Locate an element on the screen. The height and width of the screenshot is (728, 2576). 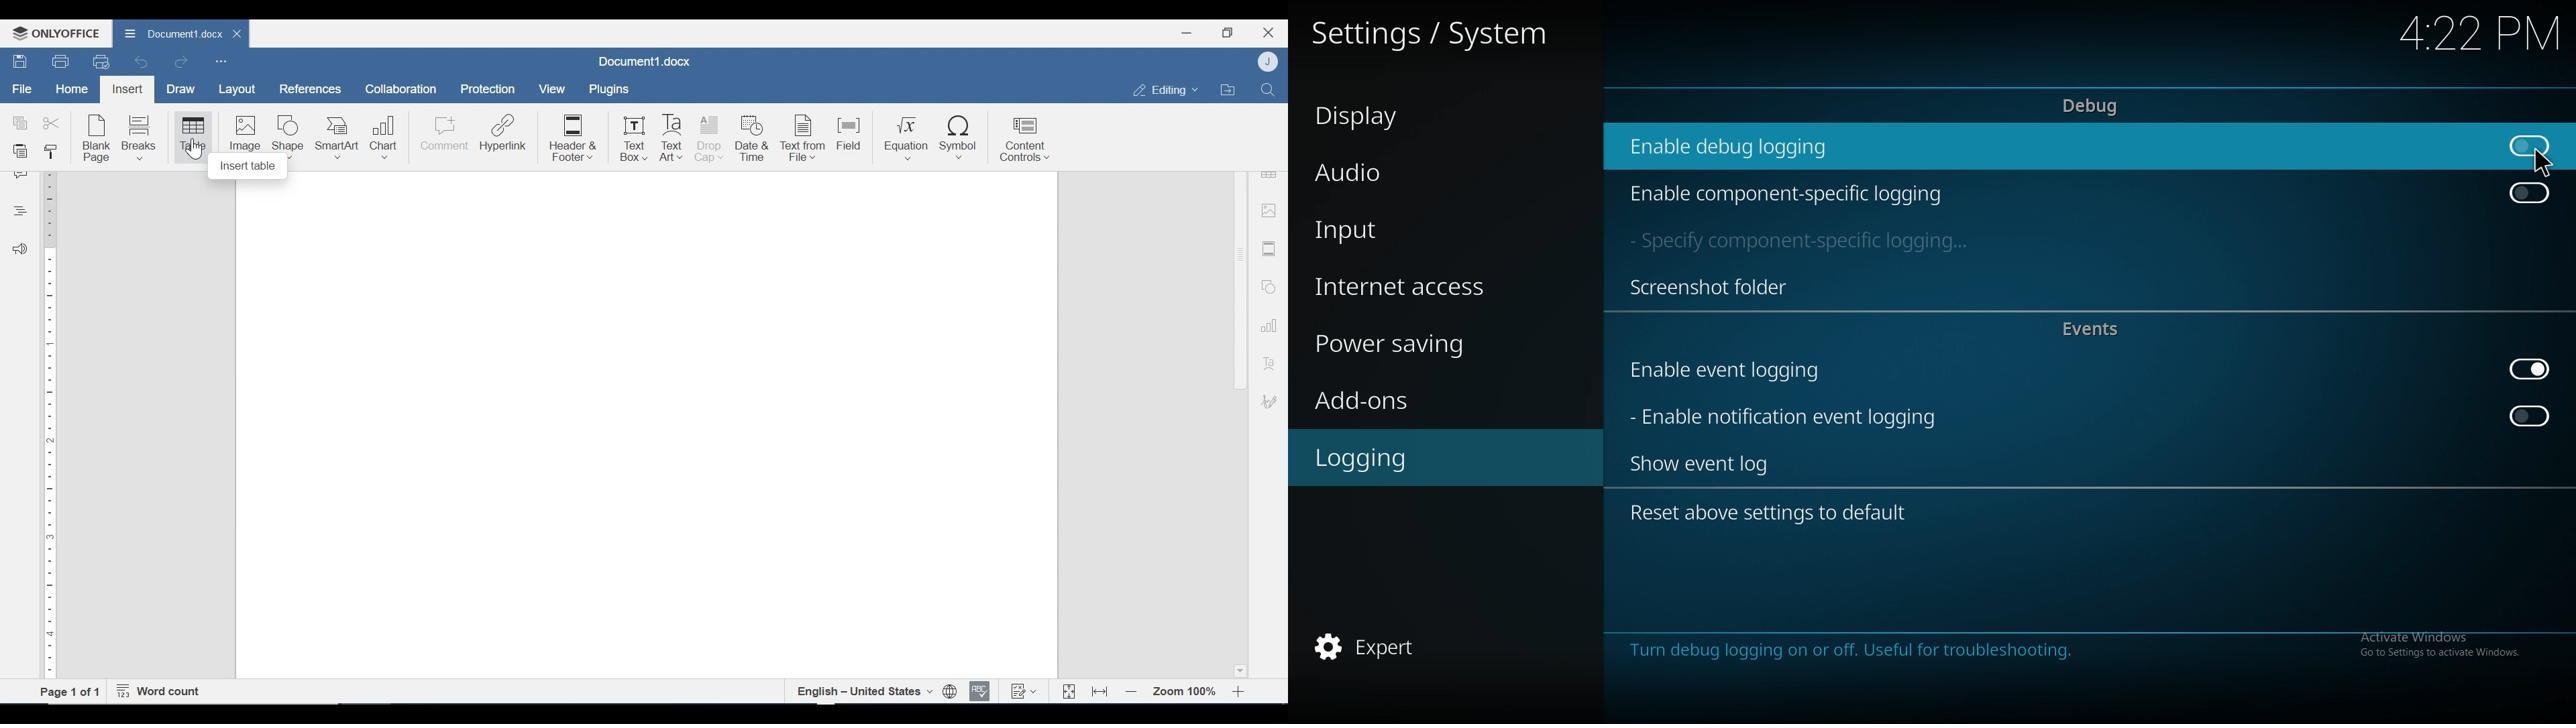
info is located at coordinates (2084, 661).